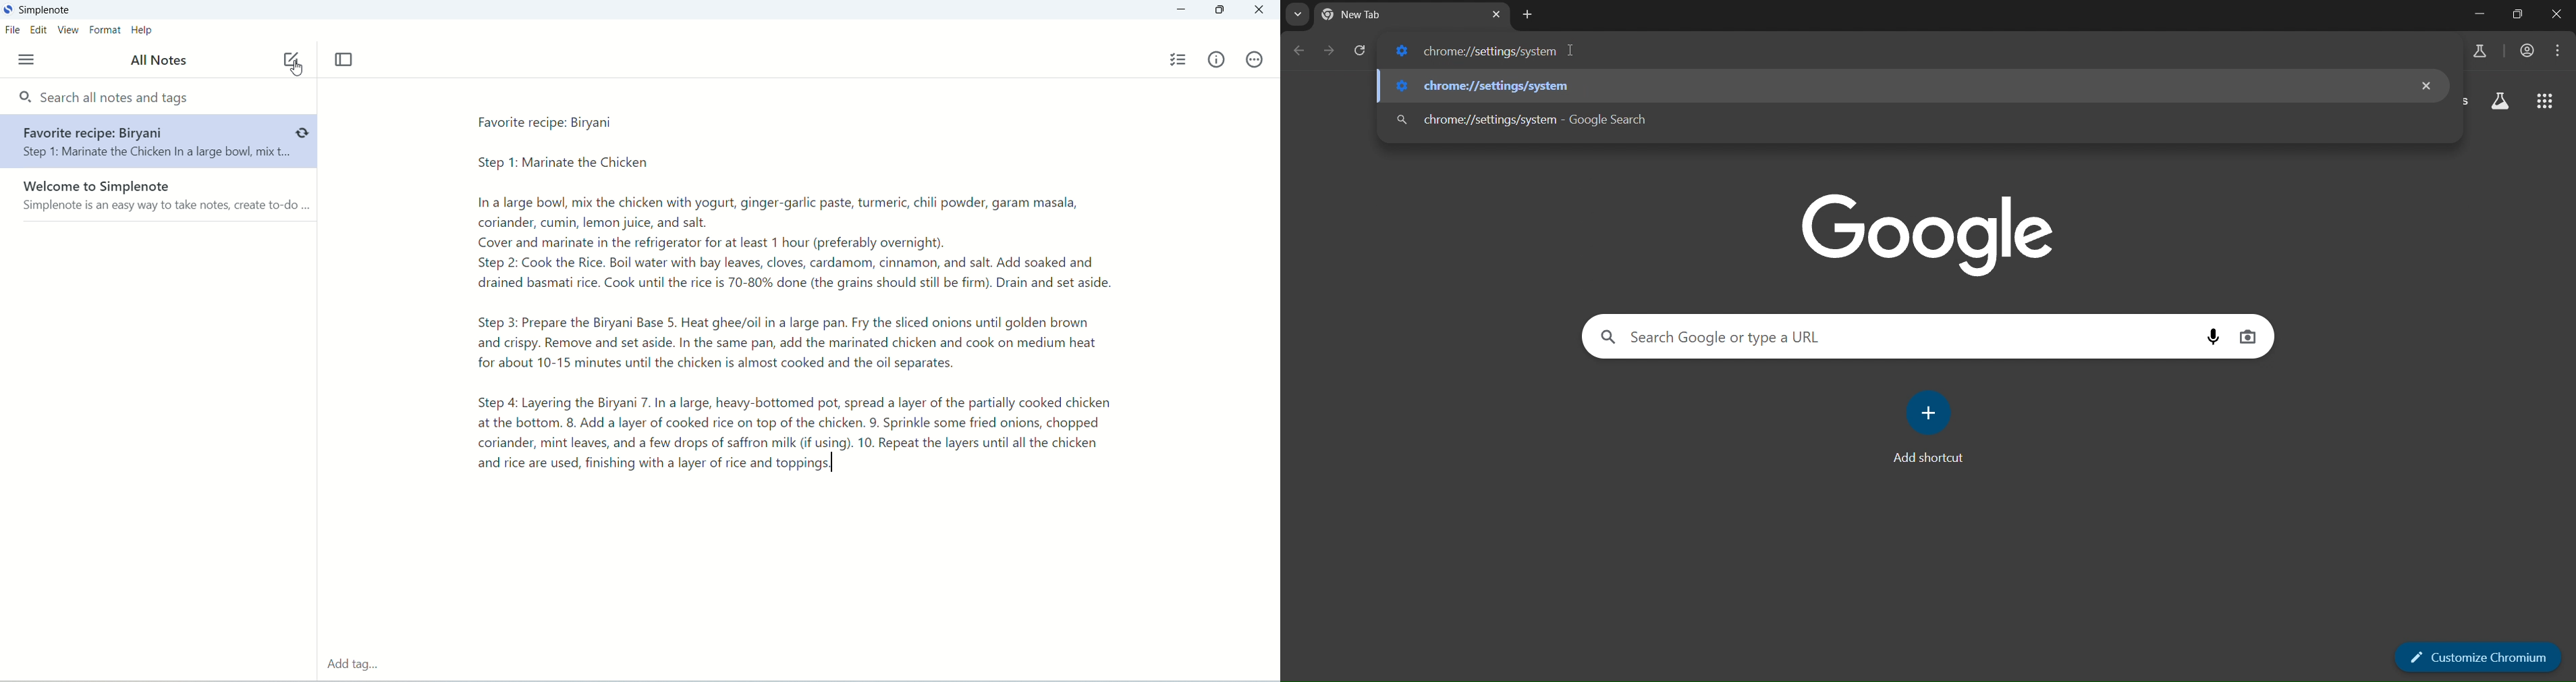 This screenshot has height=700, width=2576. Describe the element at coordinates (2479, 50) in the screenshot. I see `search labs` at that location.